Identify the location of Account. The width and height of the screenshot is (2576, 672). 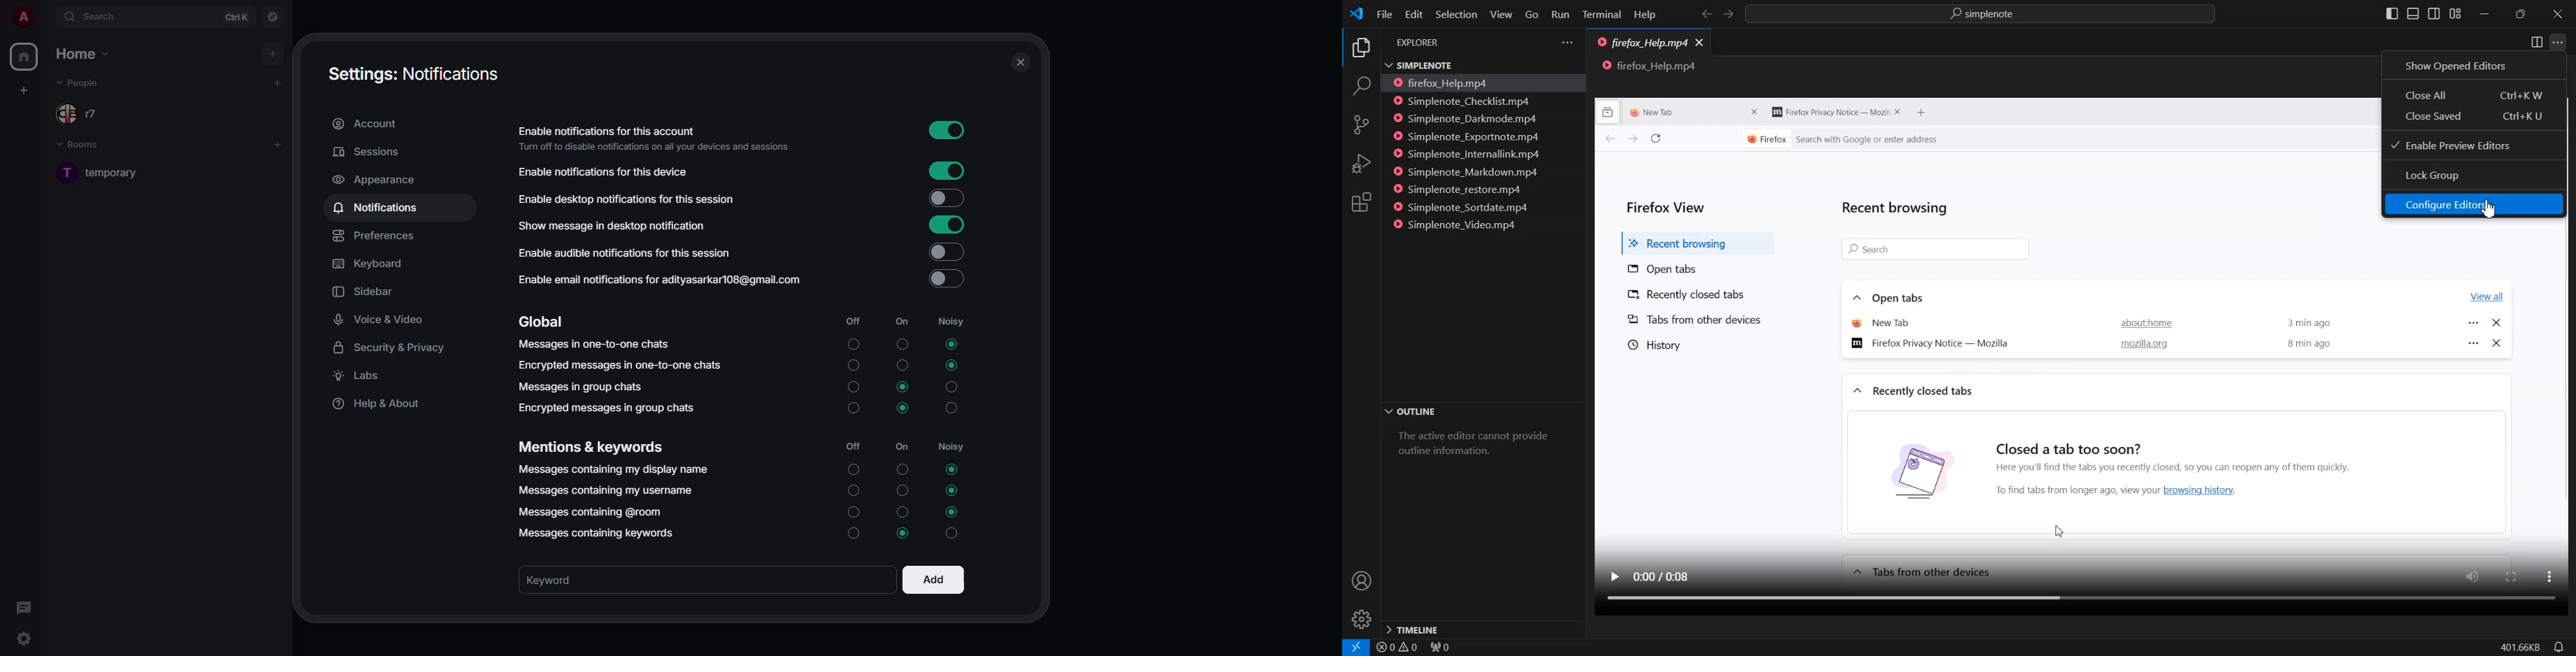
(1360, 581).